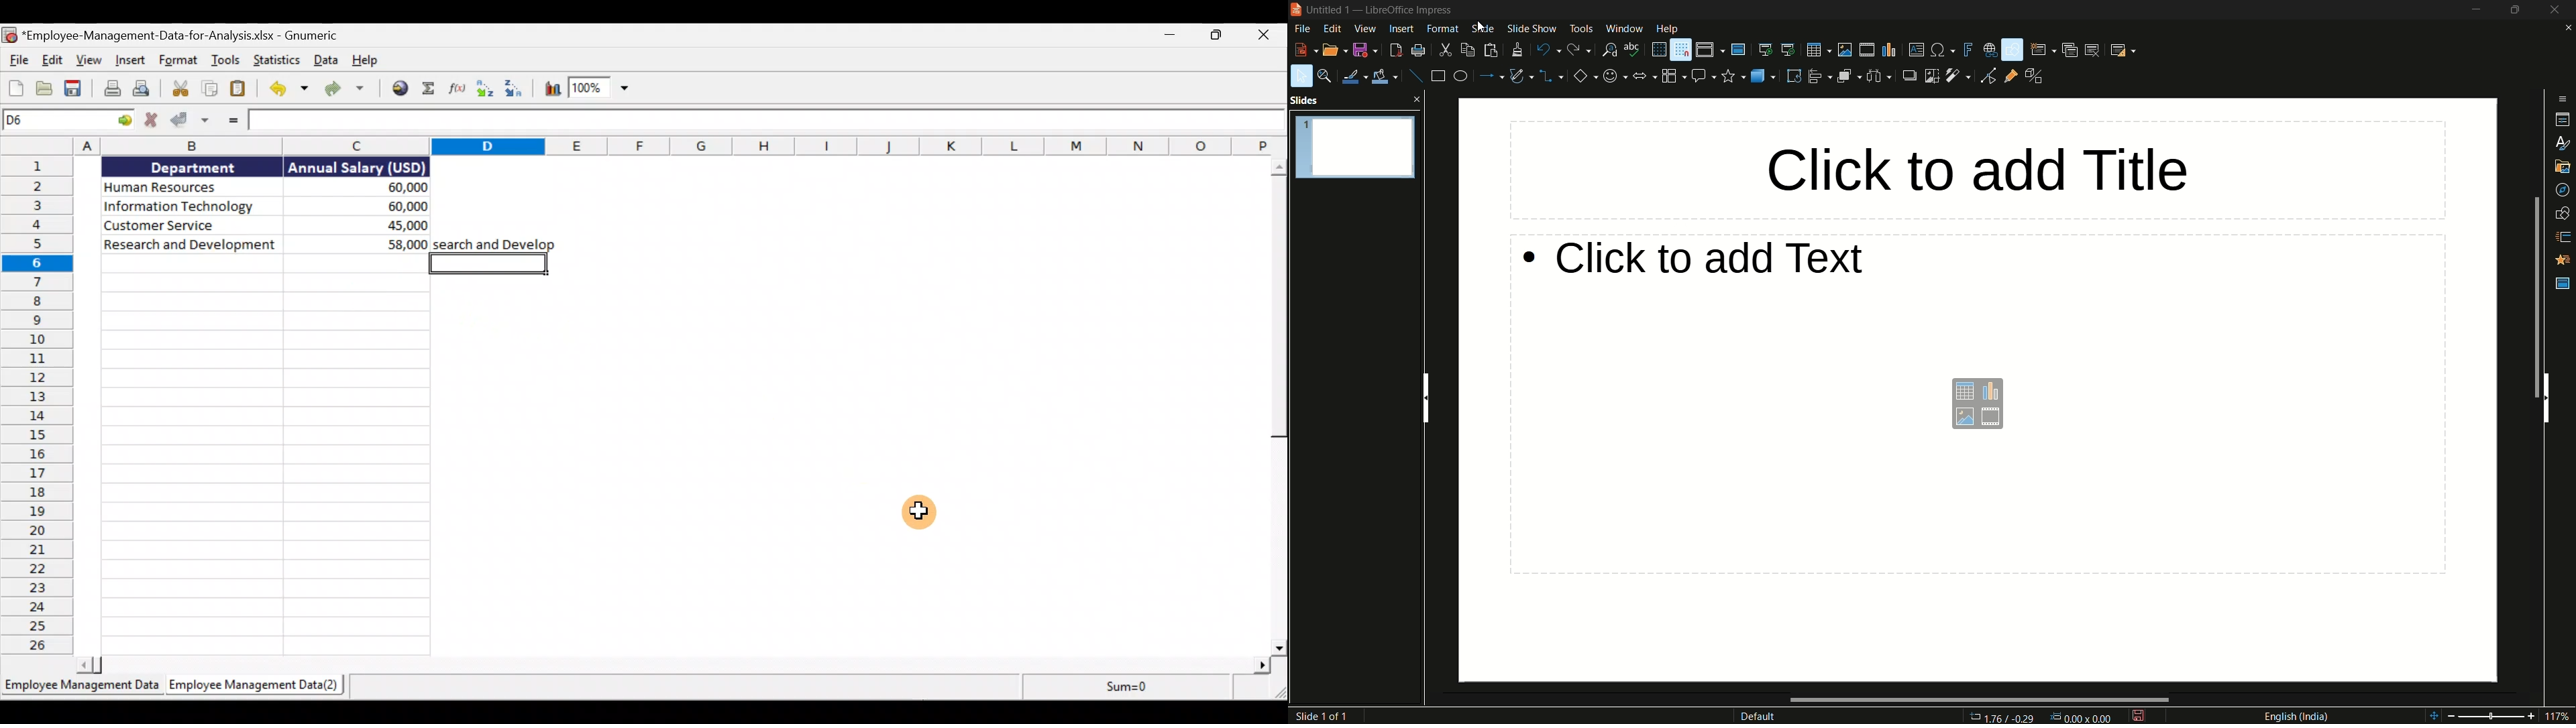 The height and width of the screenshot is (728, 2576). I want to click on close pane, so click(1416, 100).